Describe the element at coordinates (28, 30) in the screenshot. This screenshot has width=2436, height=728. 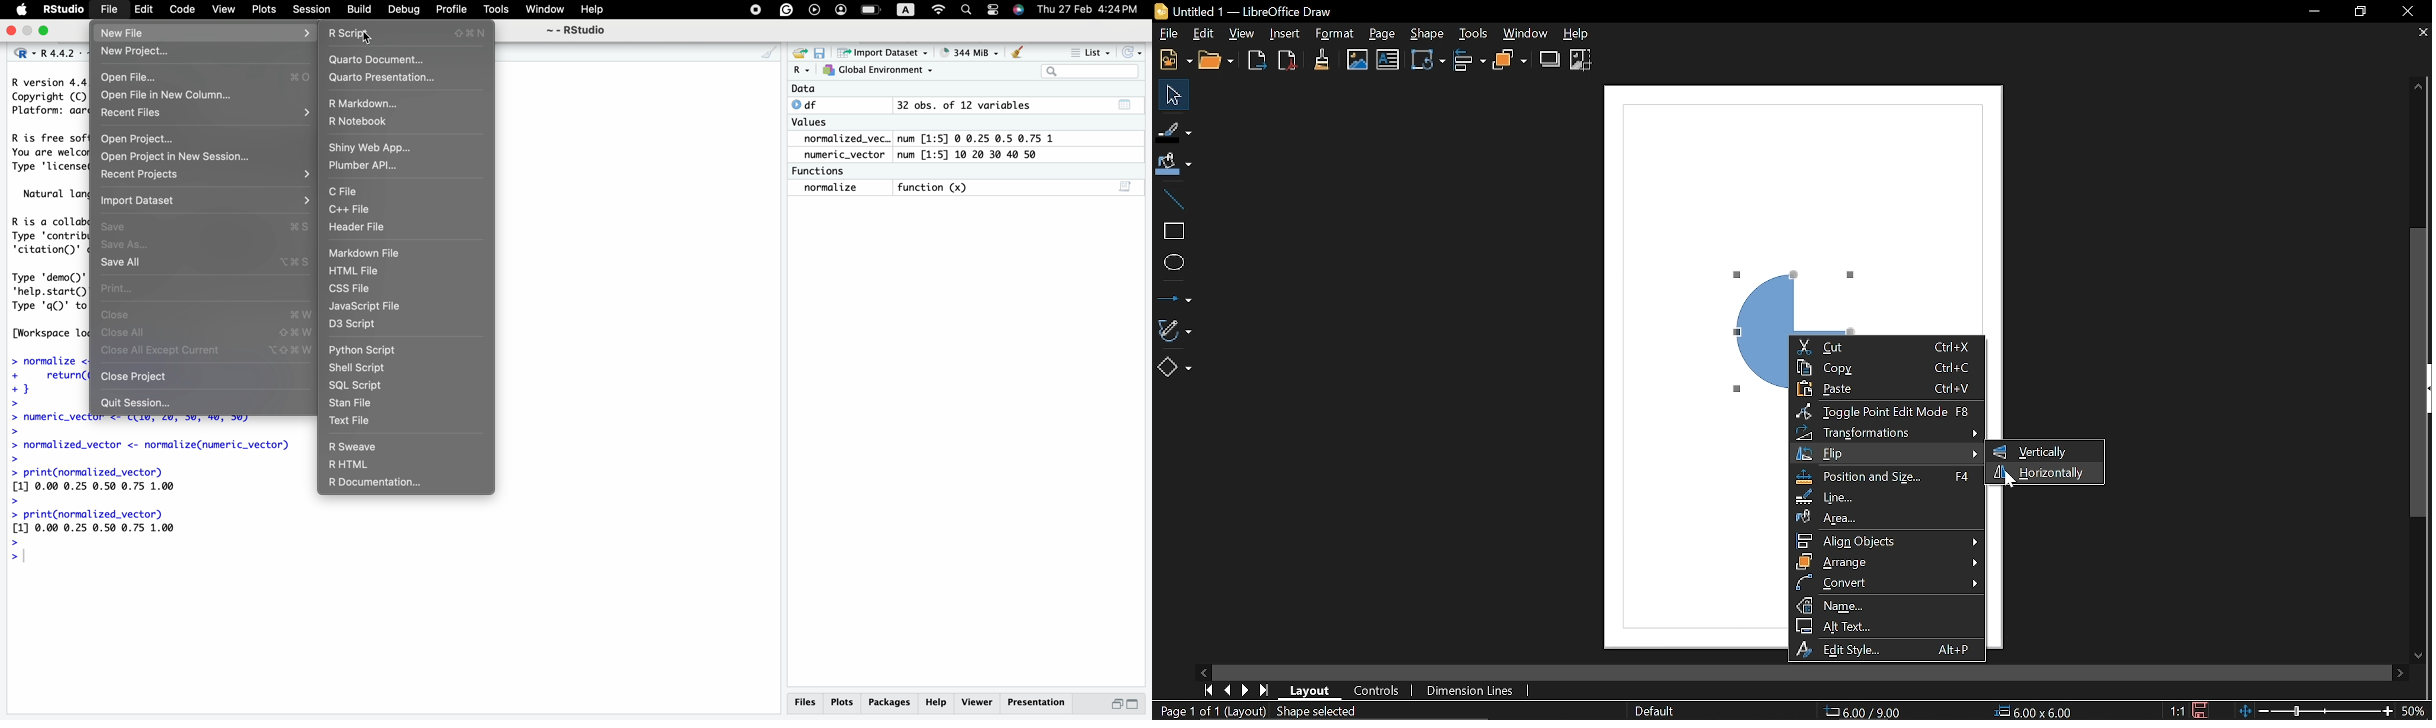
I see `maximize` at that location.